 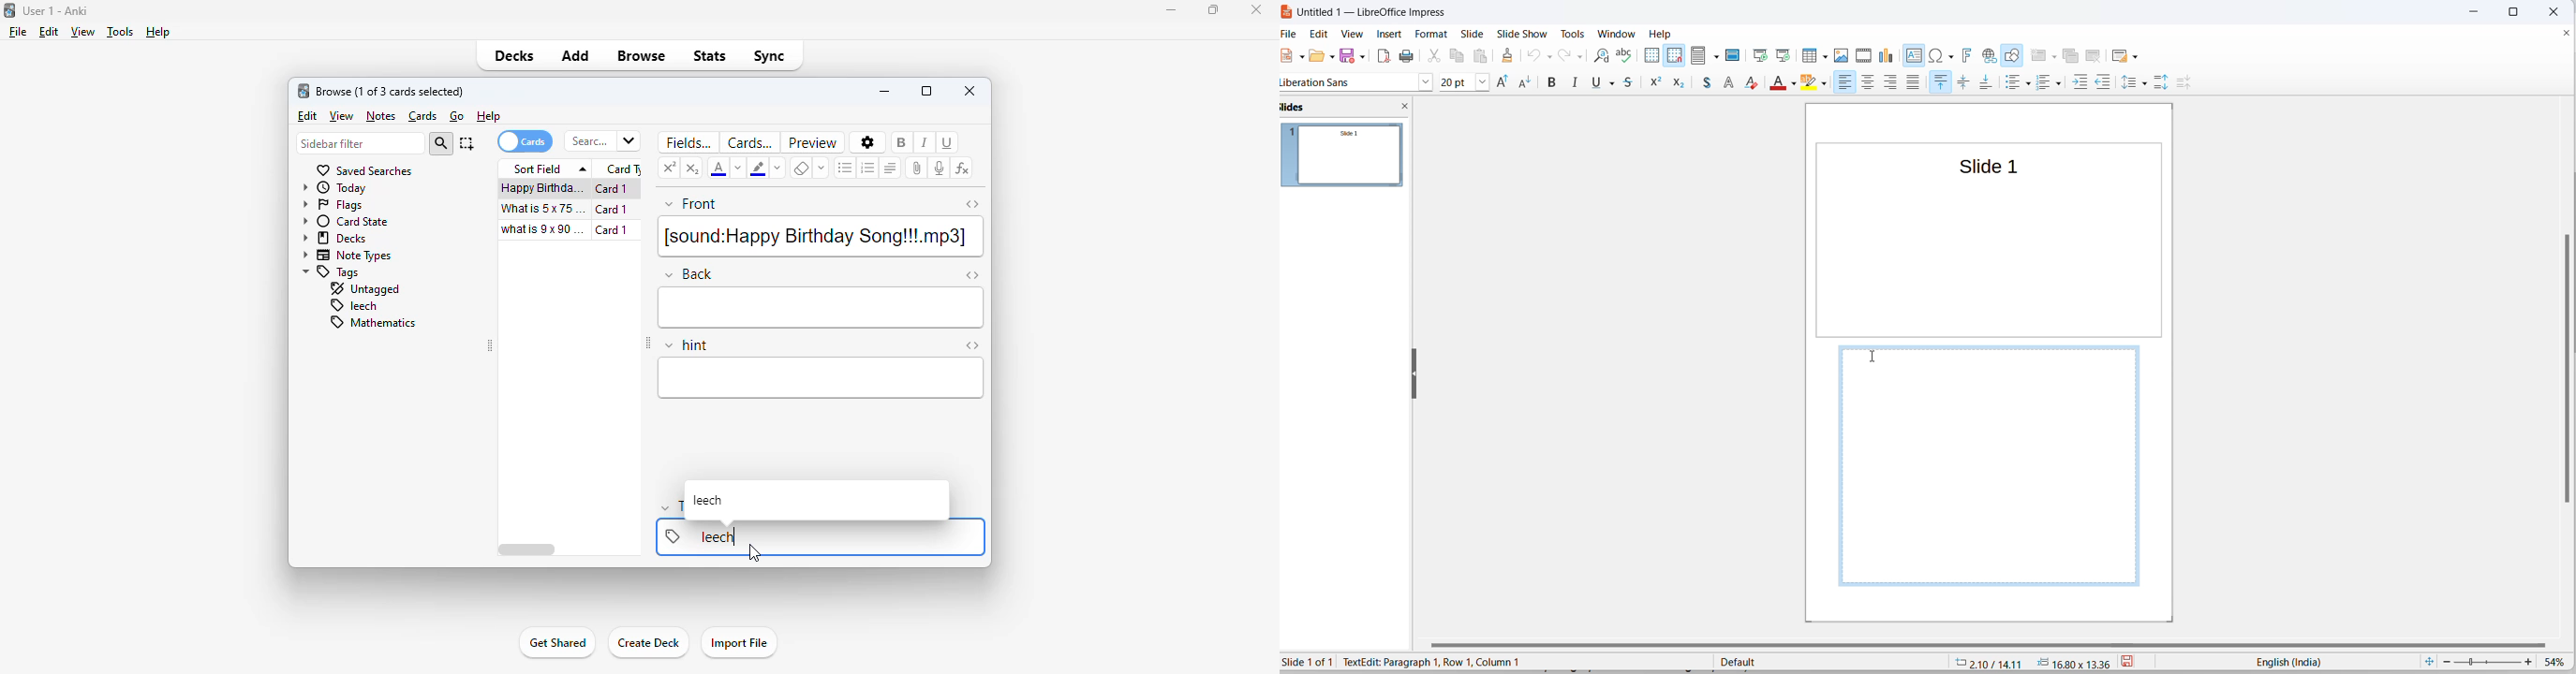 What do you see at coordinates (2551, 10) in the screenshot?
I see `close` at bounding box center [2551, 10].